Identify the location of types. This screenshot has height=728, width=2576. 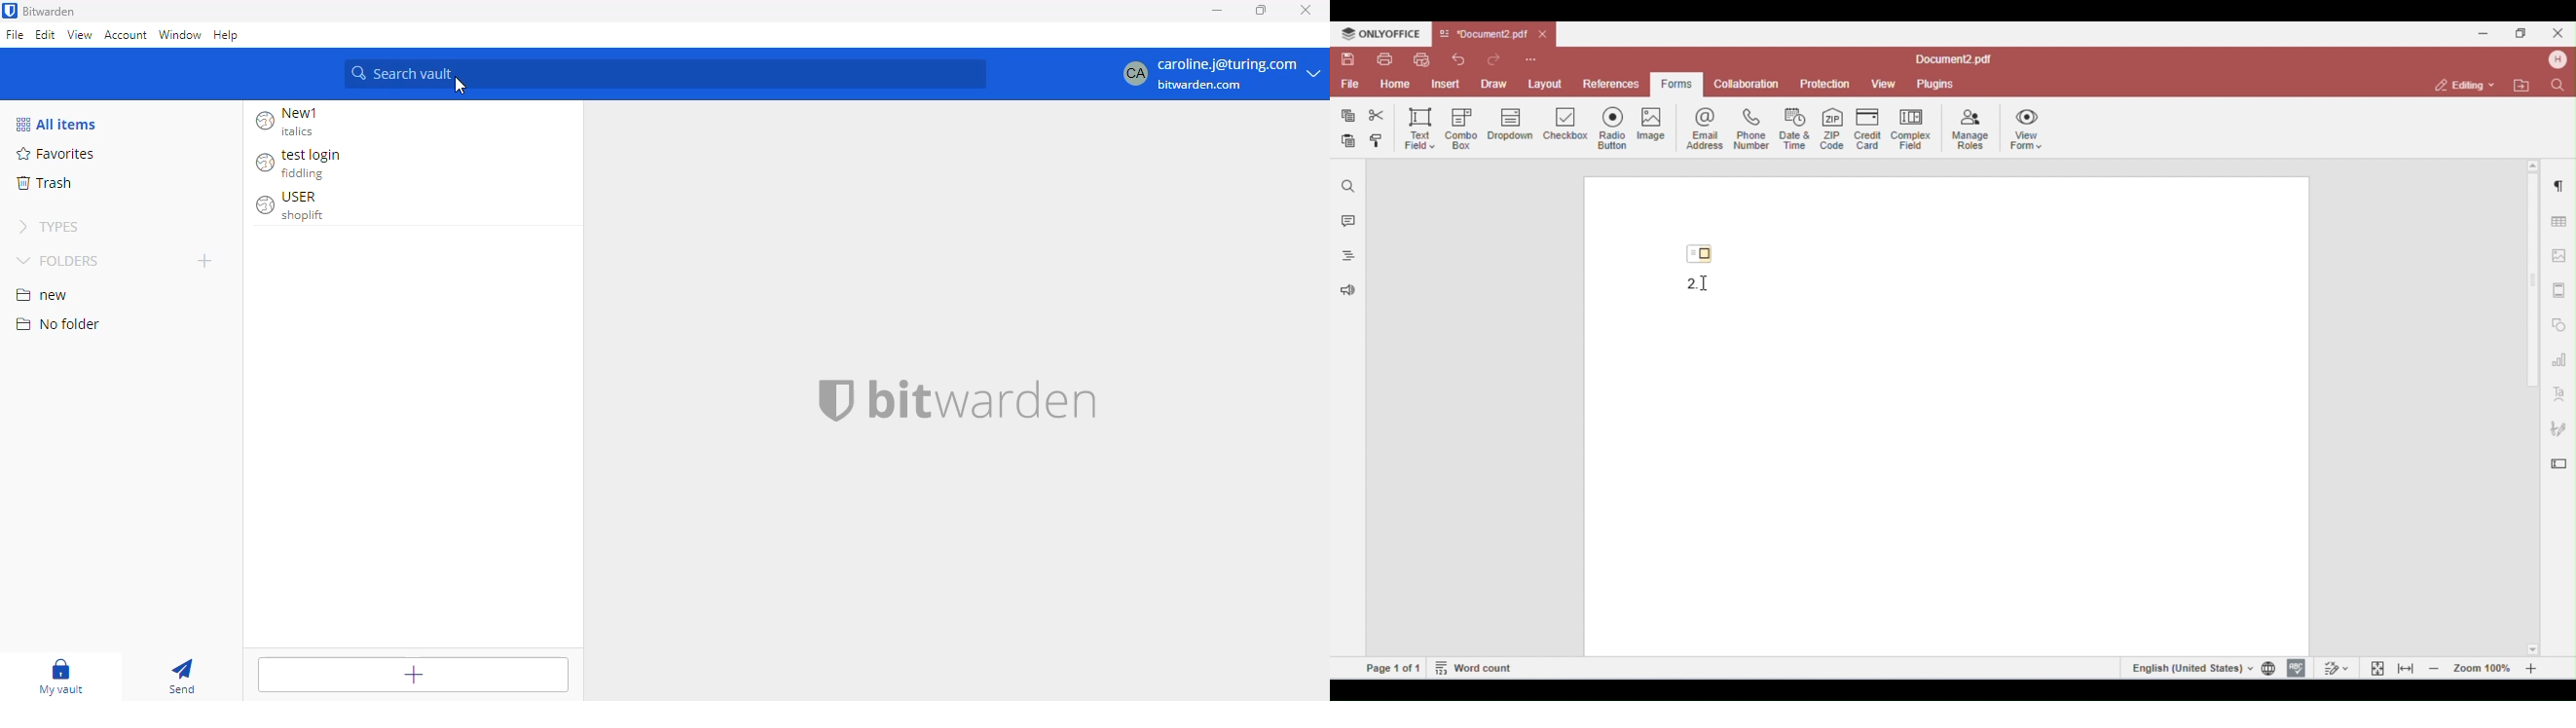
(53, 227).